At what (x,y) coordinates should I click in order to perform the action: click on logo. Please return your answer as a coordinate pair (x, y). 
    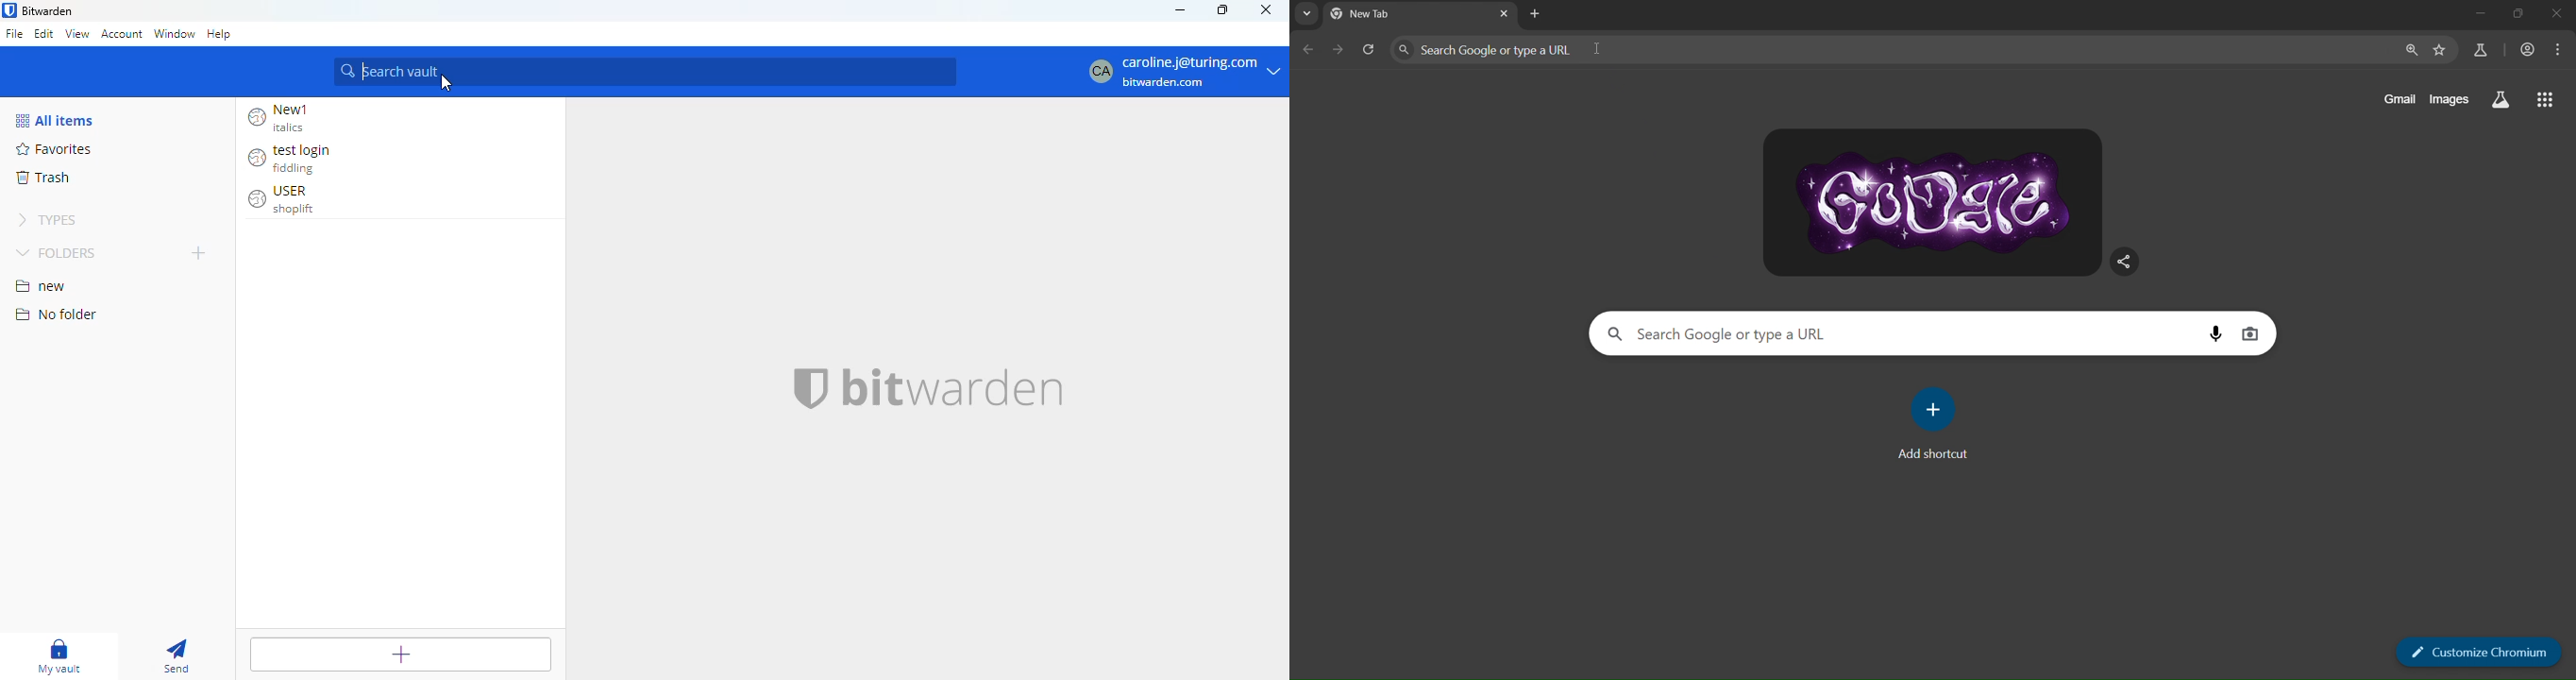
    Looking at the image, I should click on (9, 9).